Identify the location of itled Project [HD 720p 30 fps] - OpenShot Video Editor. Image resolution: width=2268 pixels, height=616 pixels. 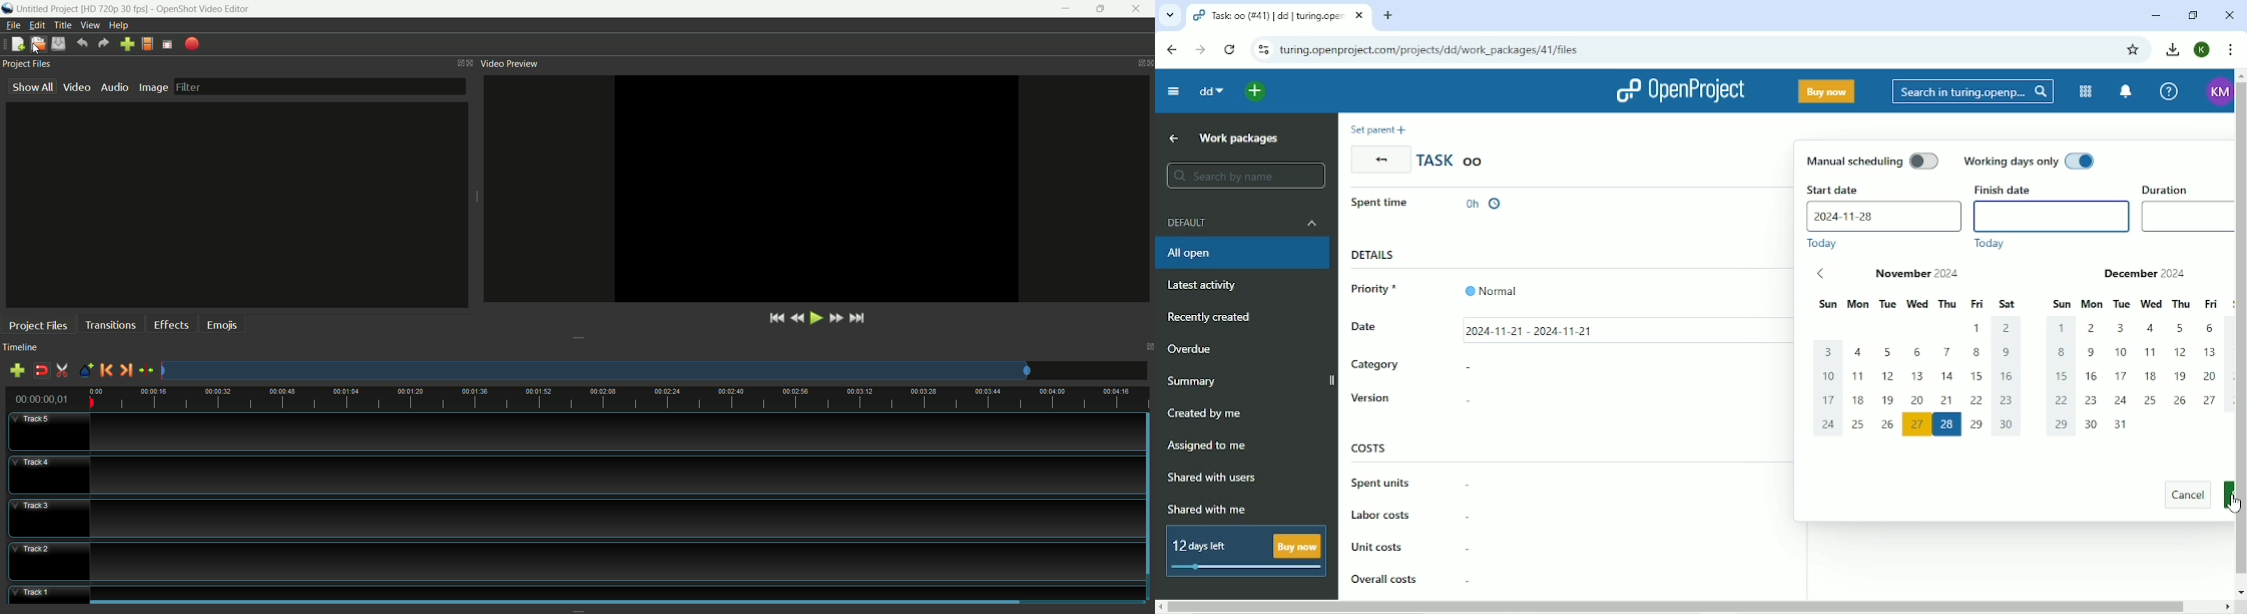
(140, 8).